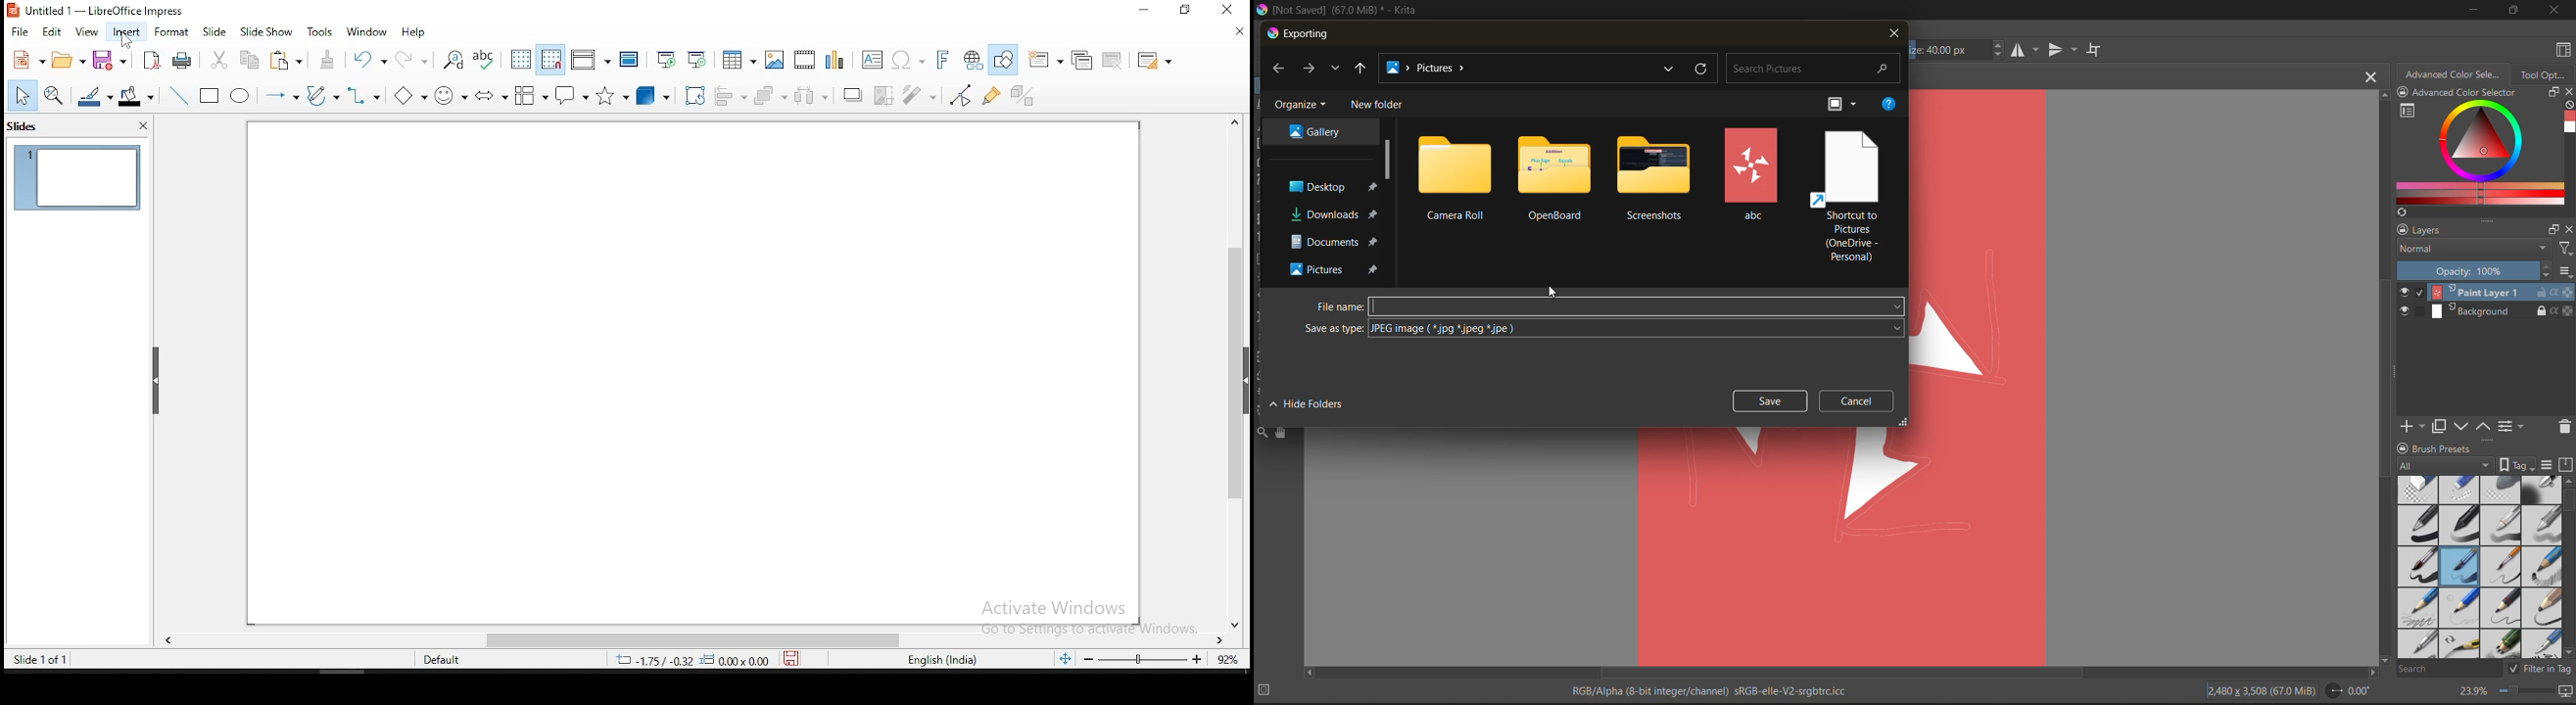 Image resolution: width=2576 pixels, height=728 pixels. I want to click on drag handle, so click(157, 383).